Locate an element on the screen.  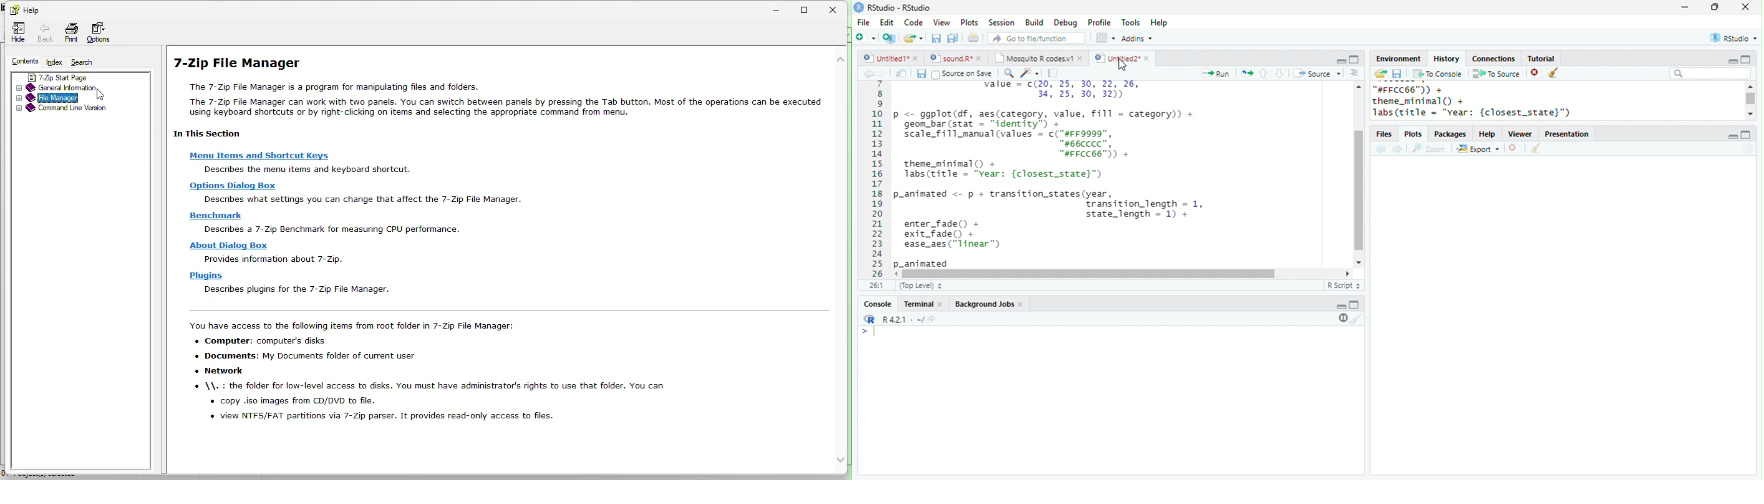
Code is located at coordinates (914, 22).